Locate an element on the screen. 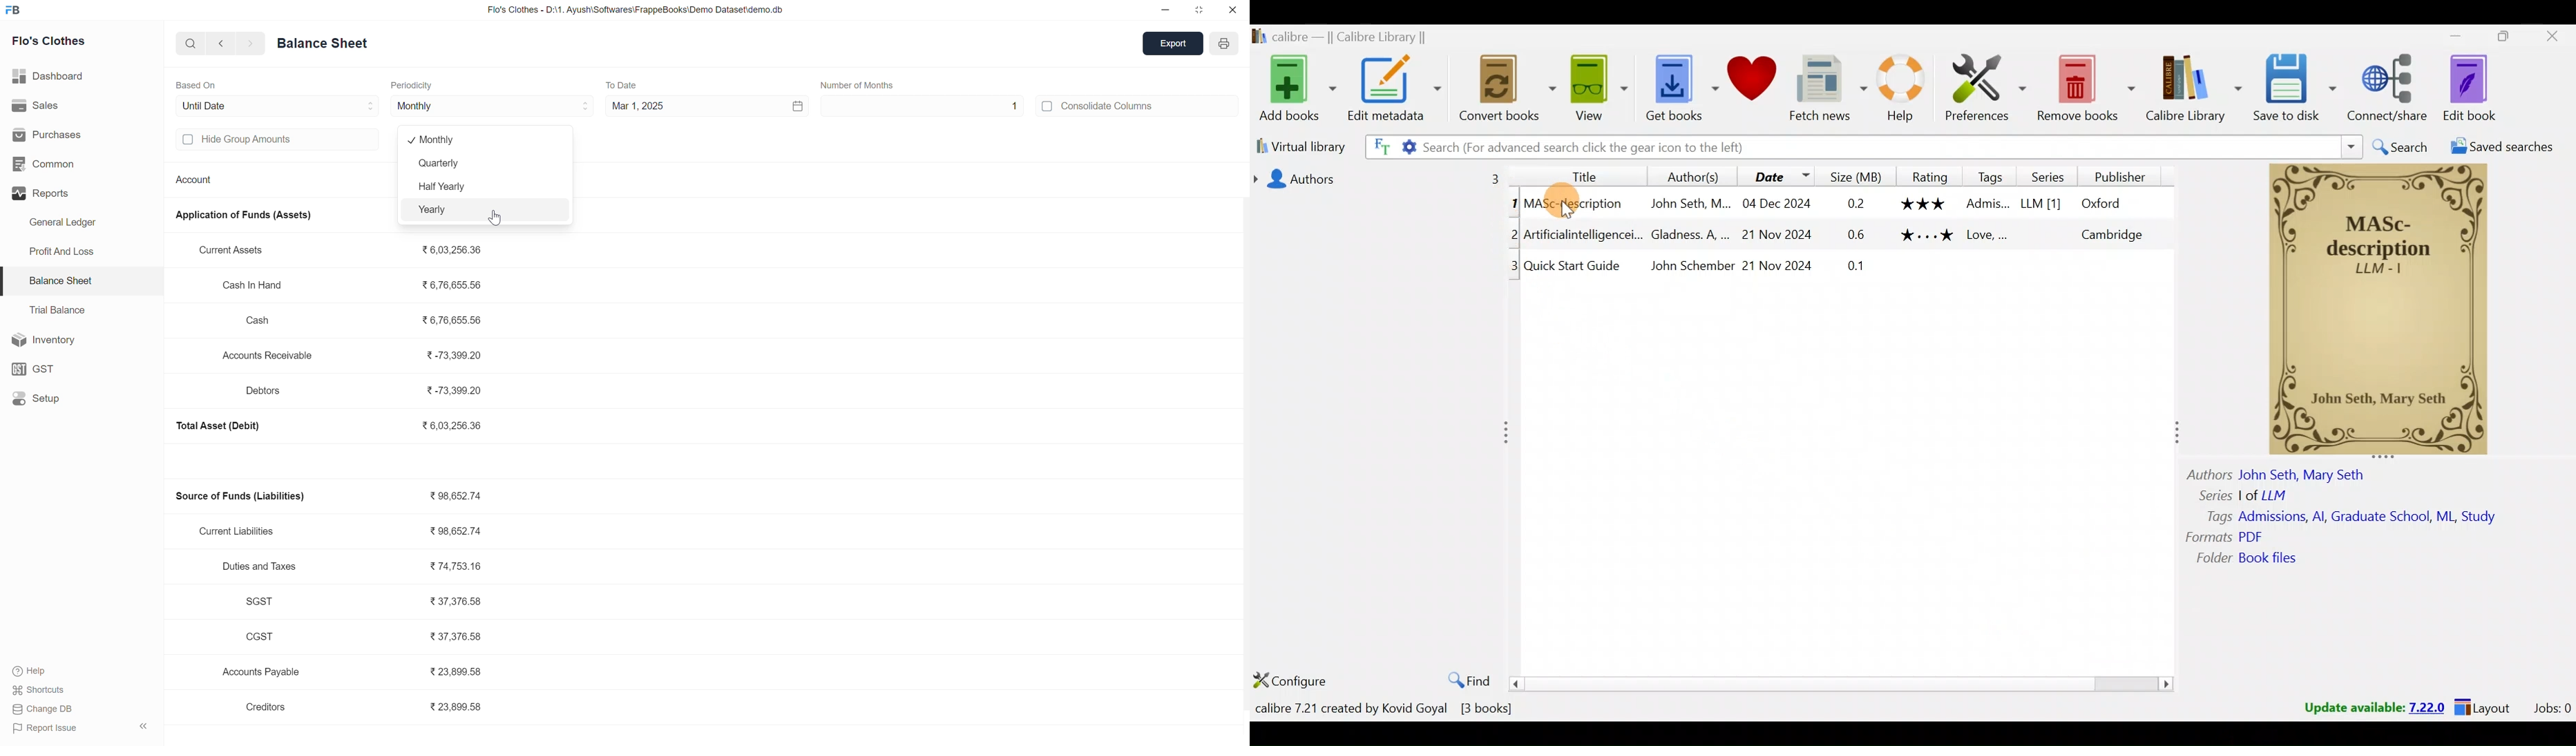 Image resolution: width=2576 pixels, height=756 pixels. Saved searches is located at coordinates (2495, 144).